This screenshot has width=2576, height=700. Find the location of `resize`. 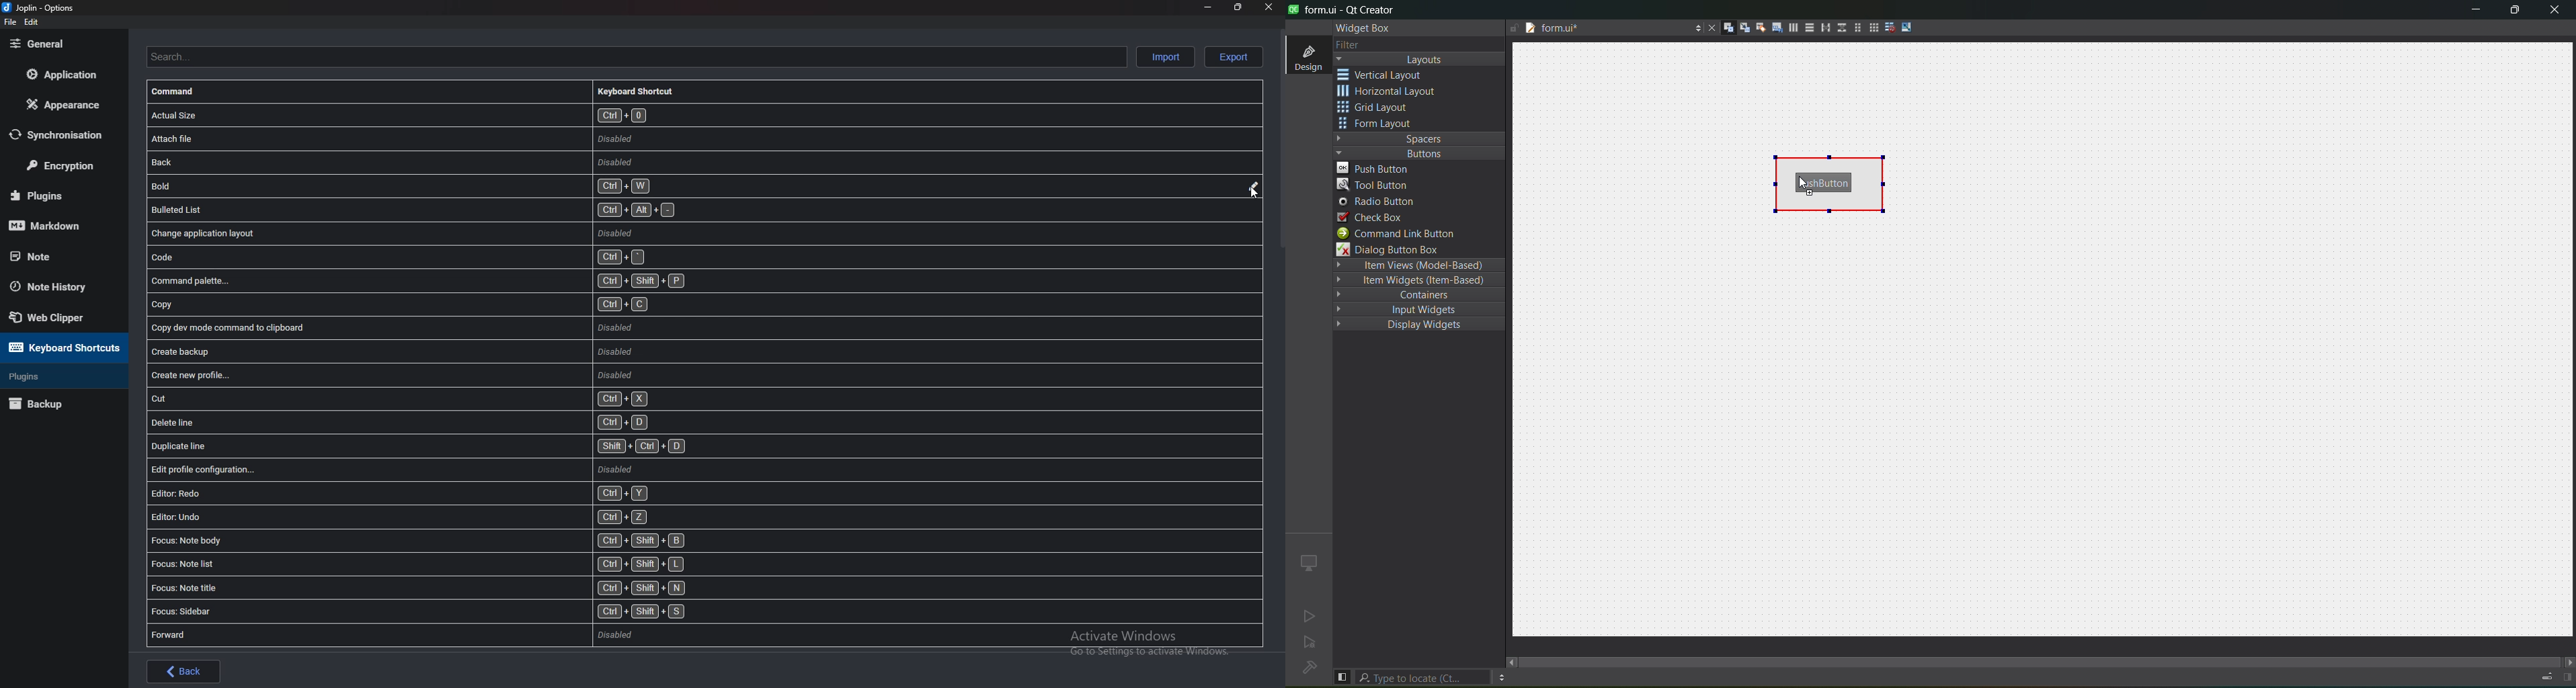

resize is located at coordinates (1239, 8).